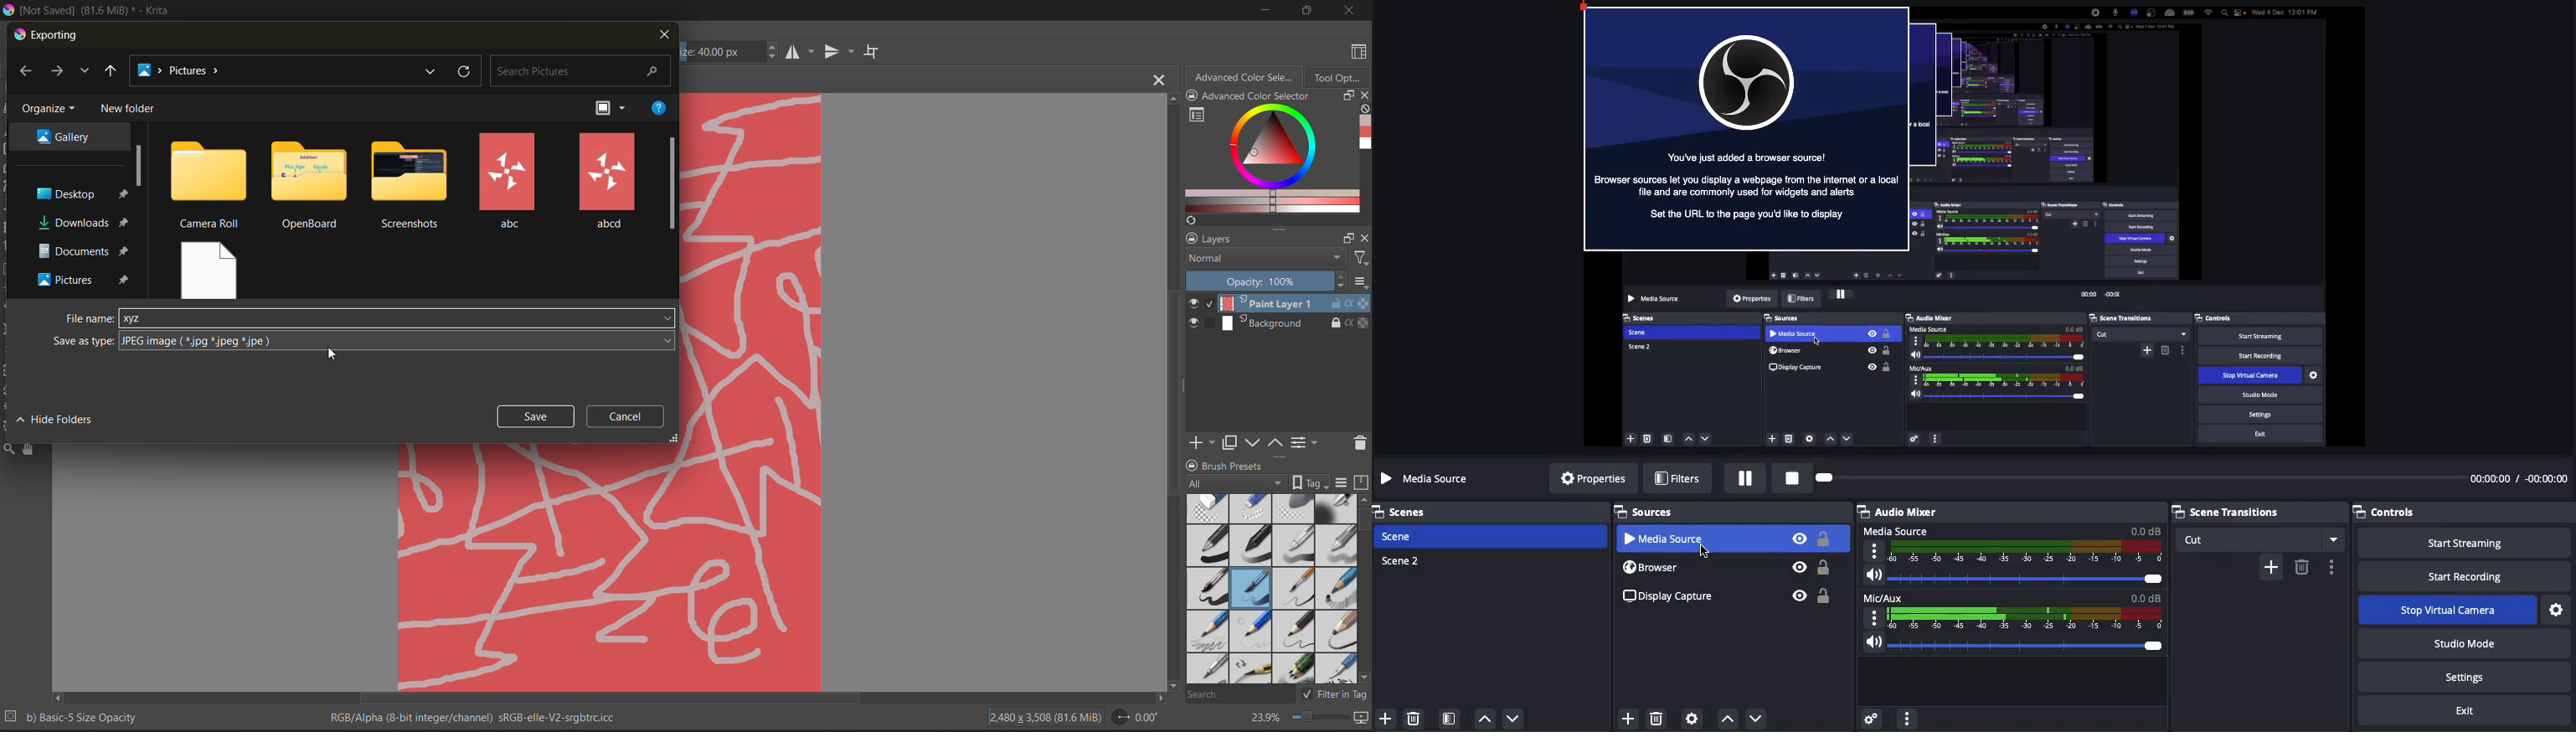 The width and height of the screenshot is (2576, 756). I want to click on move up, so click(1486, 716).